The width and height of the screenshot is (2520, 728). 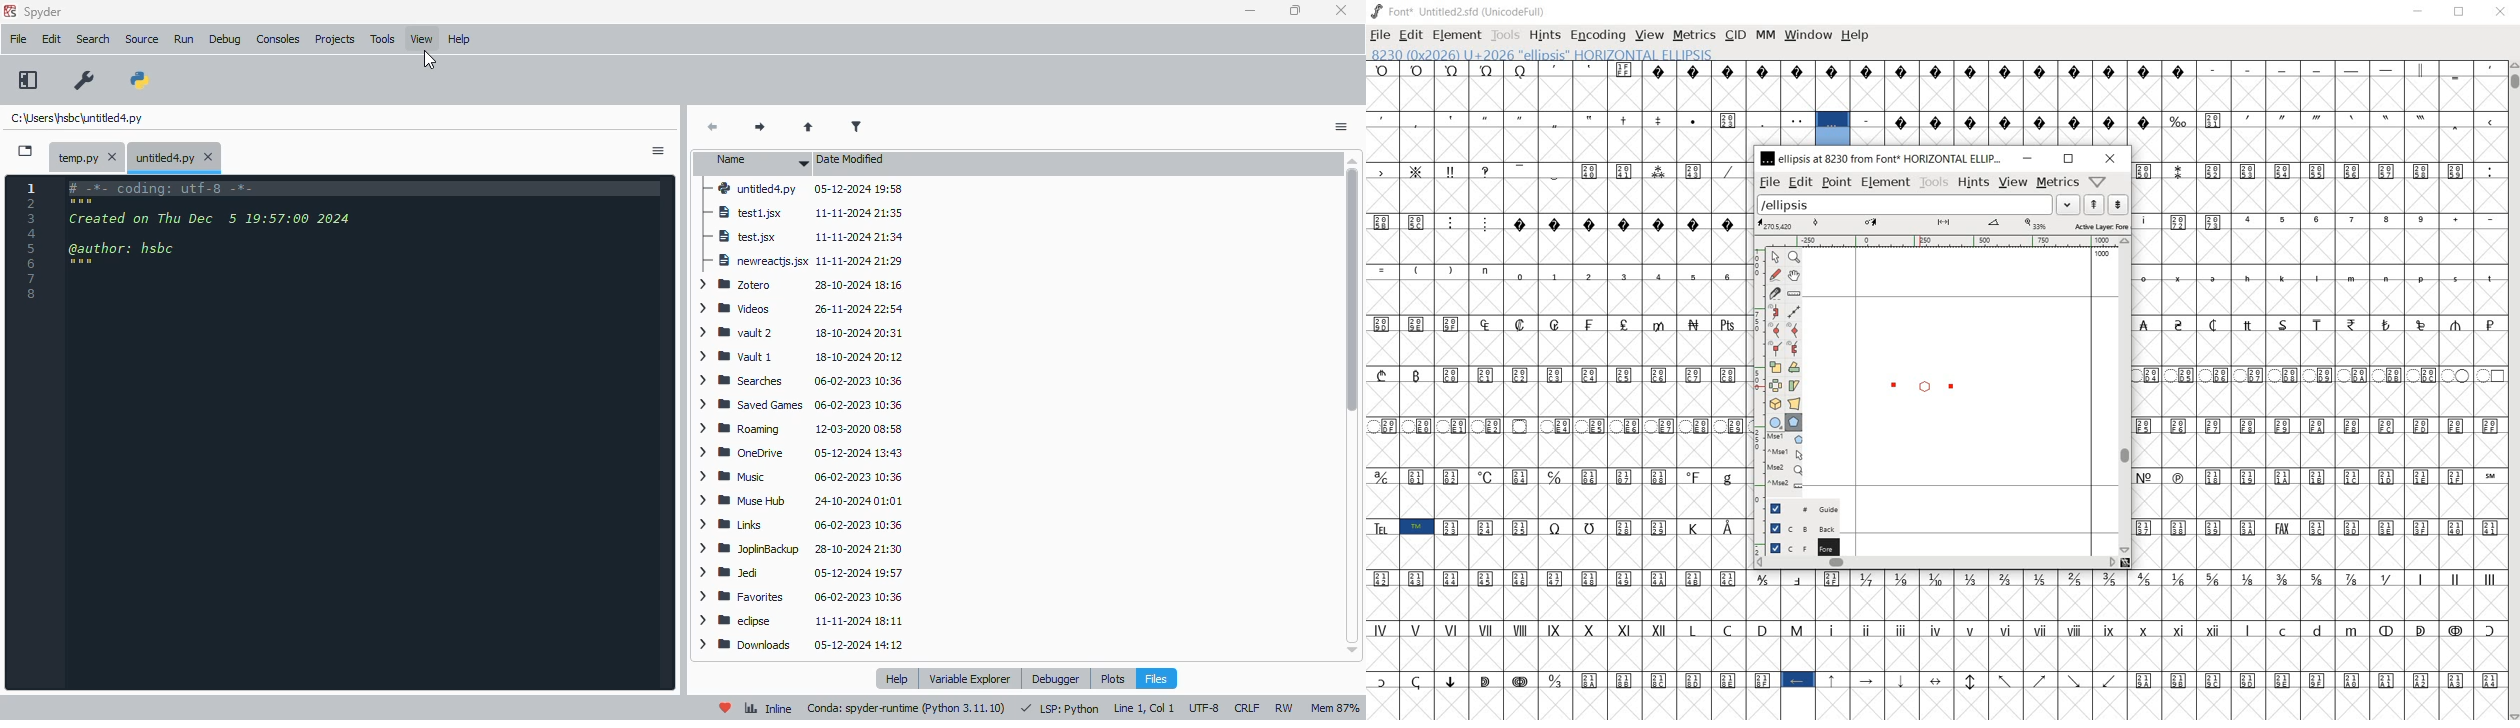 I want to click on options, so click(x=657, y=151).